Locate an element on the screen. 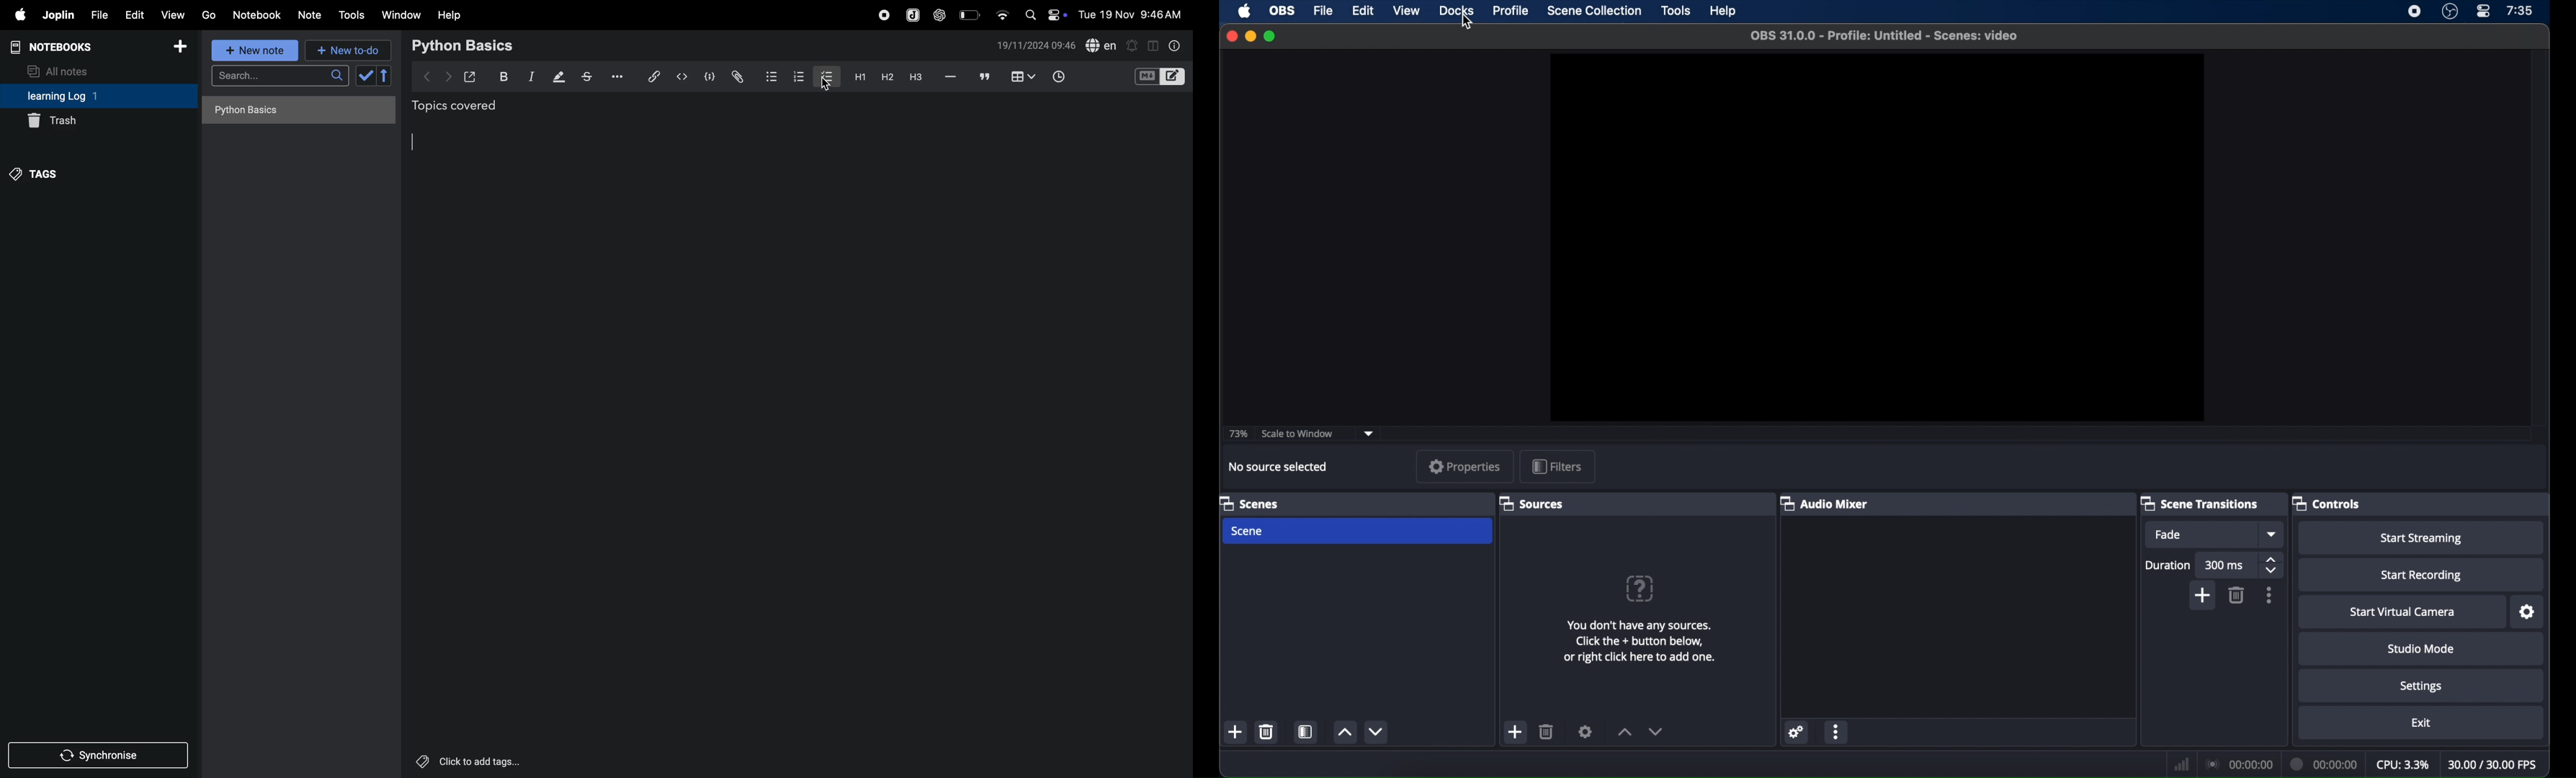 The width and height of the screenshot is (2576, 784). decrement is located at coordinates (1377, 731).